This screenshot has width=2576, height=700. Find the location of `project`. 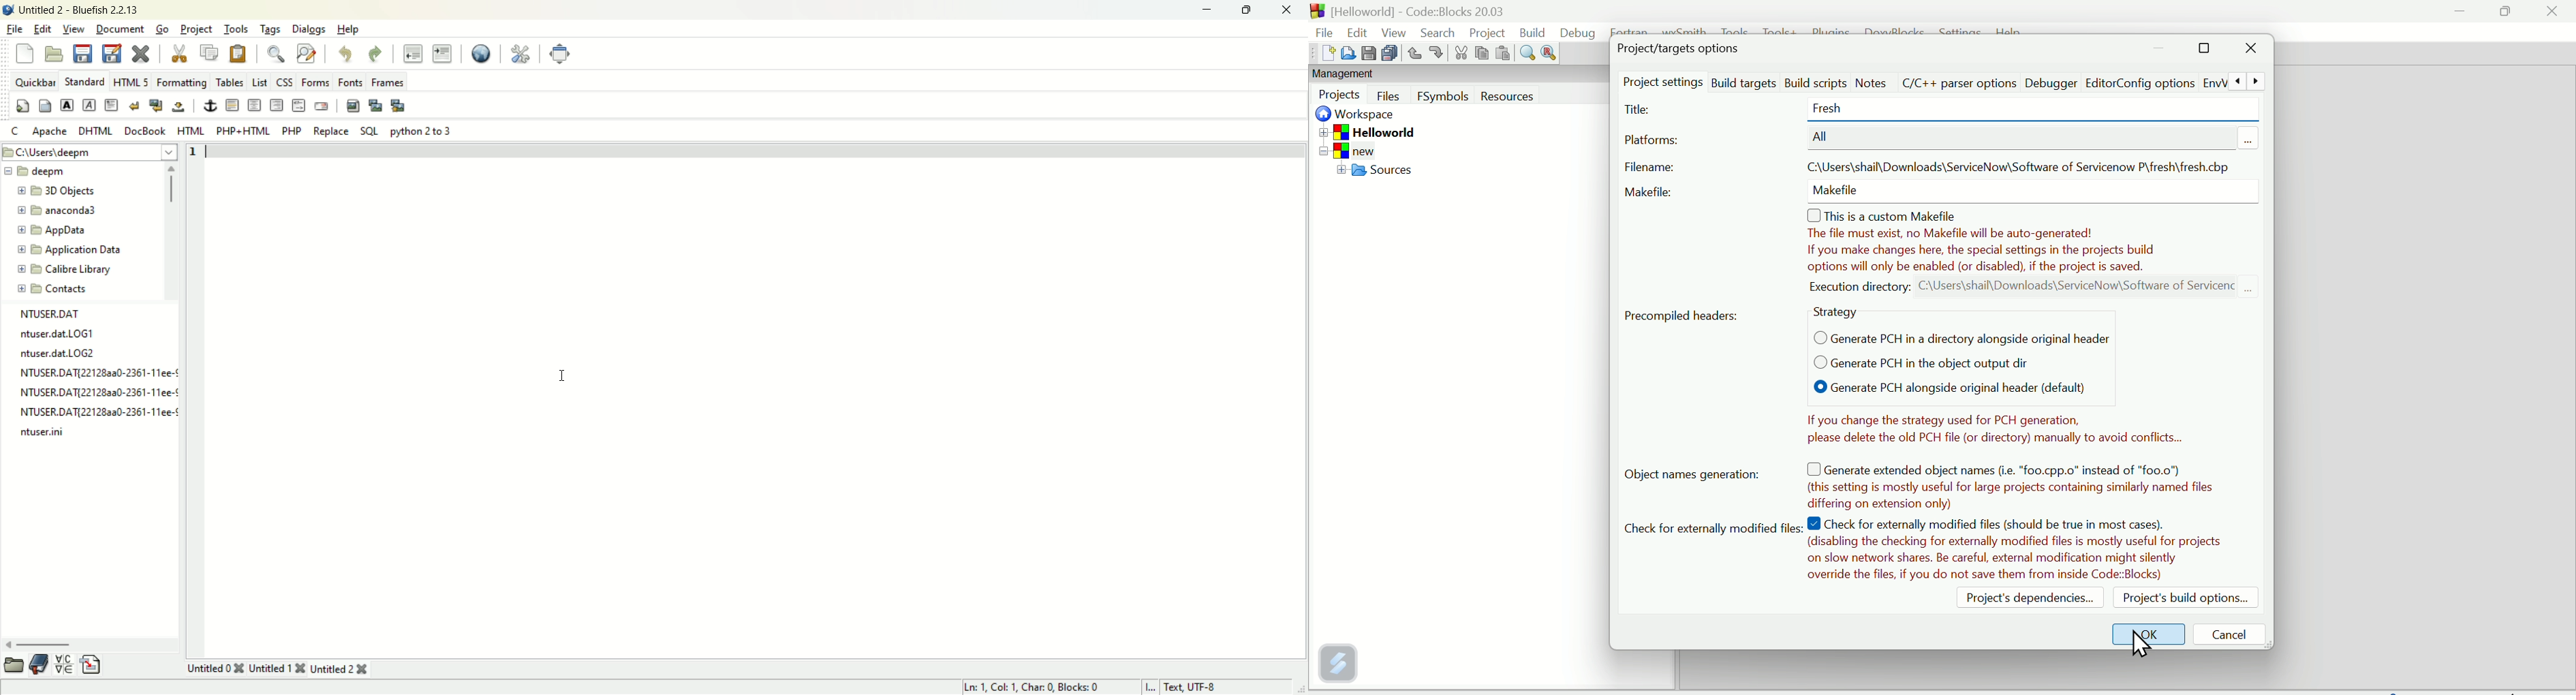

project is located at coordinates (197, 29).